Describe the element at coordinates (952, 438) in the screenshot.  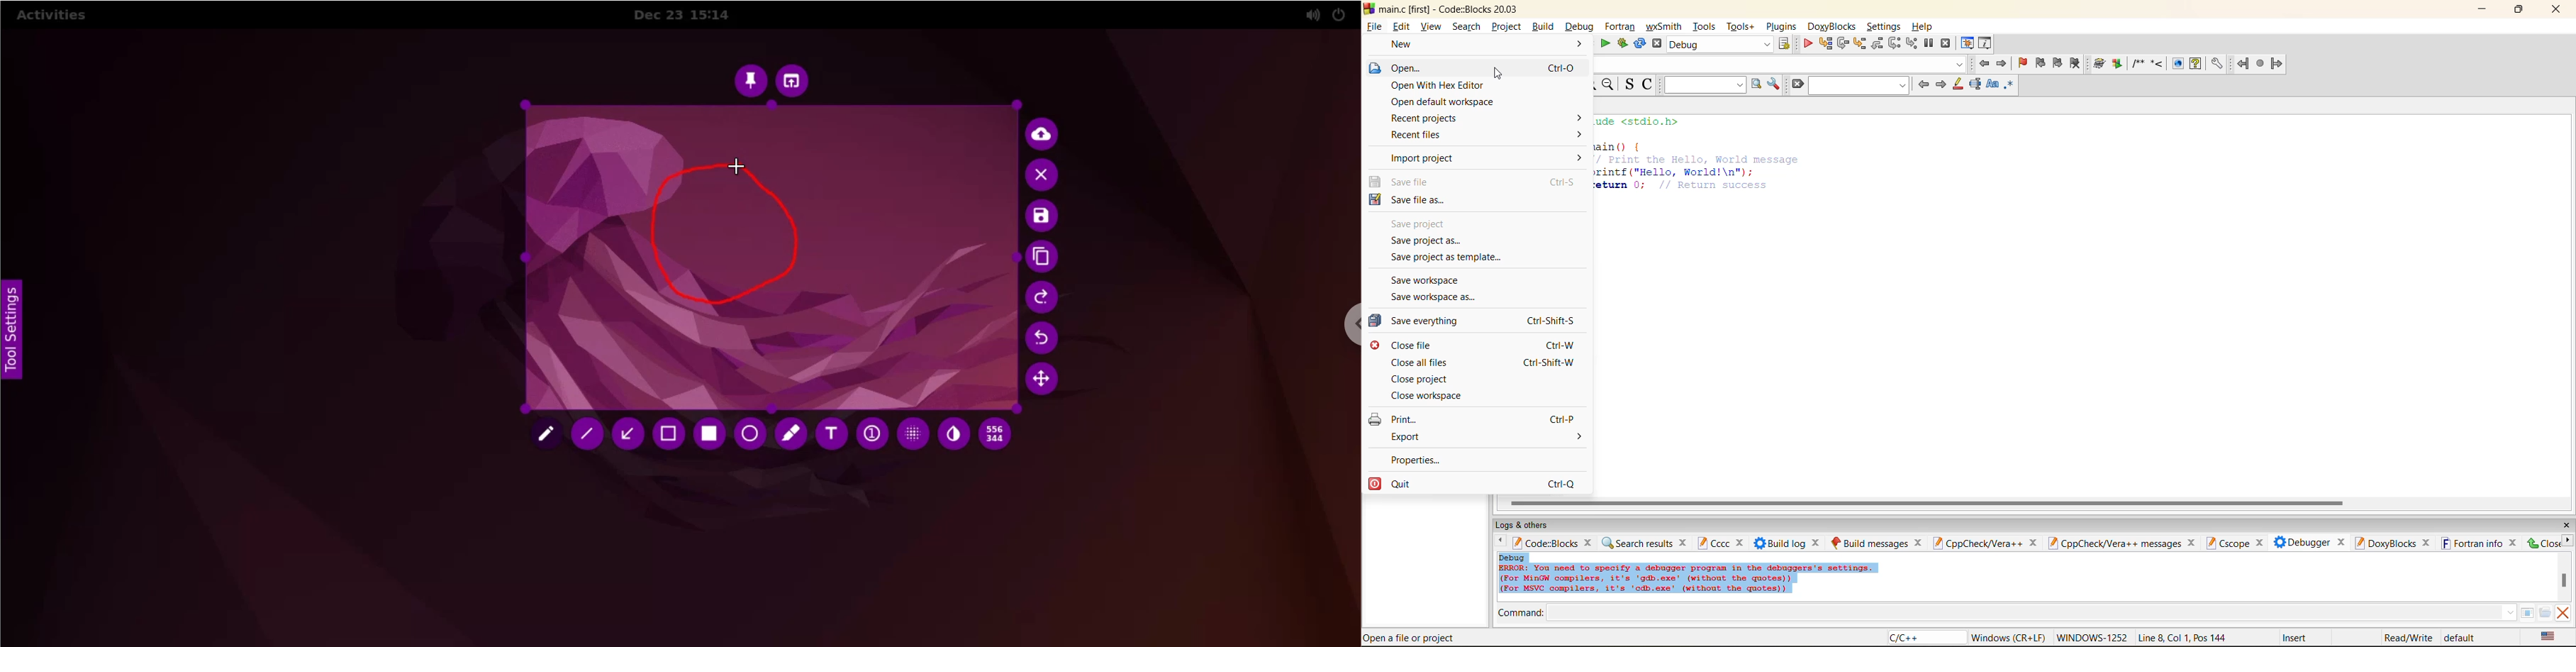
I see `inverter tool` at that location.